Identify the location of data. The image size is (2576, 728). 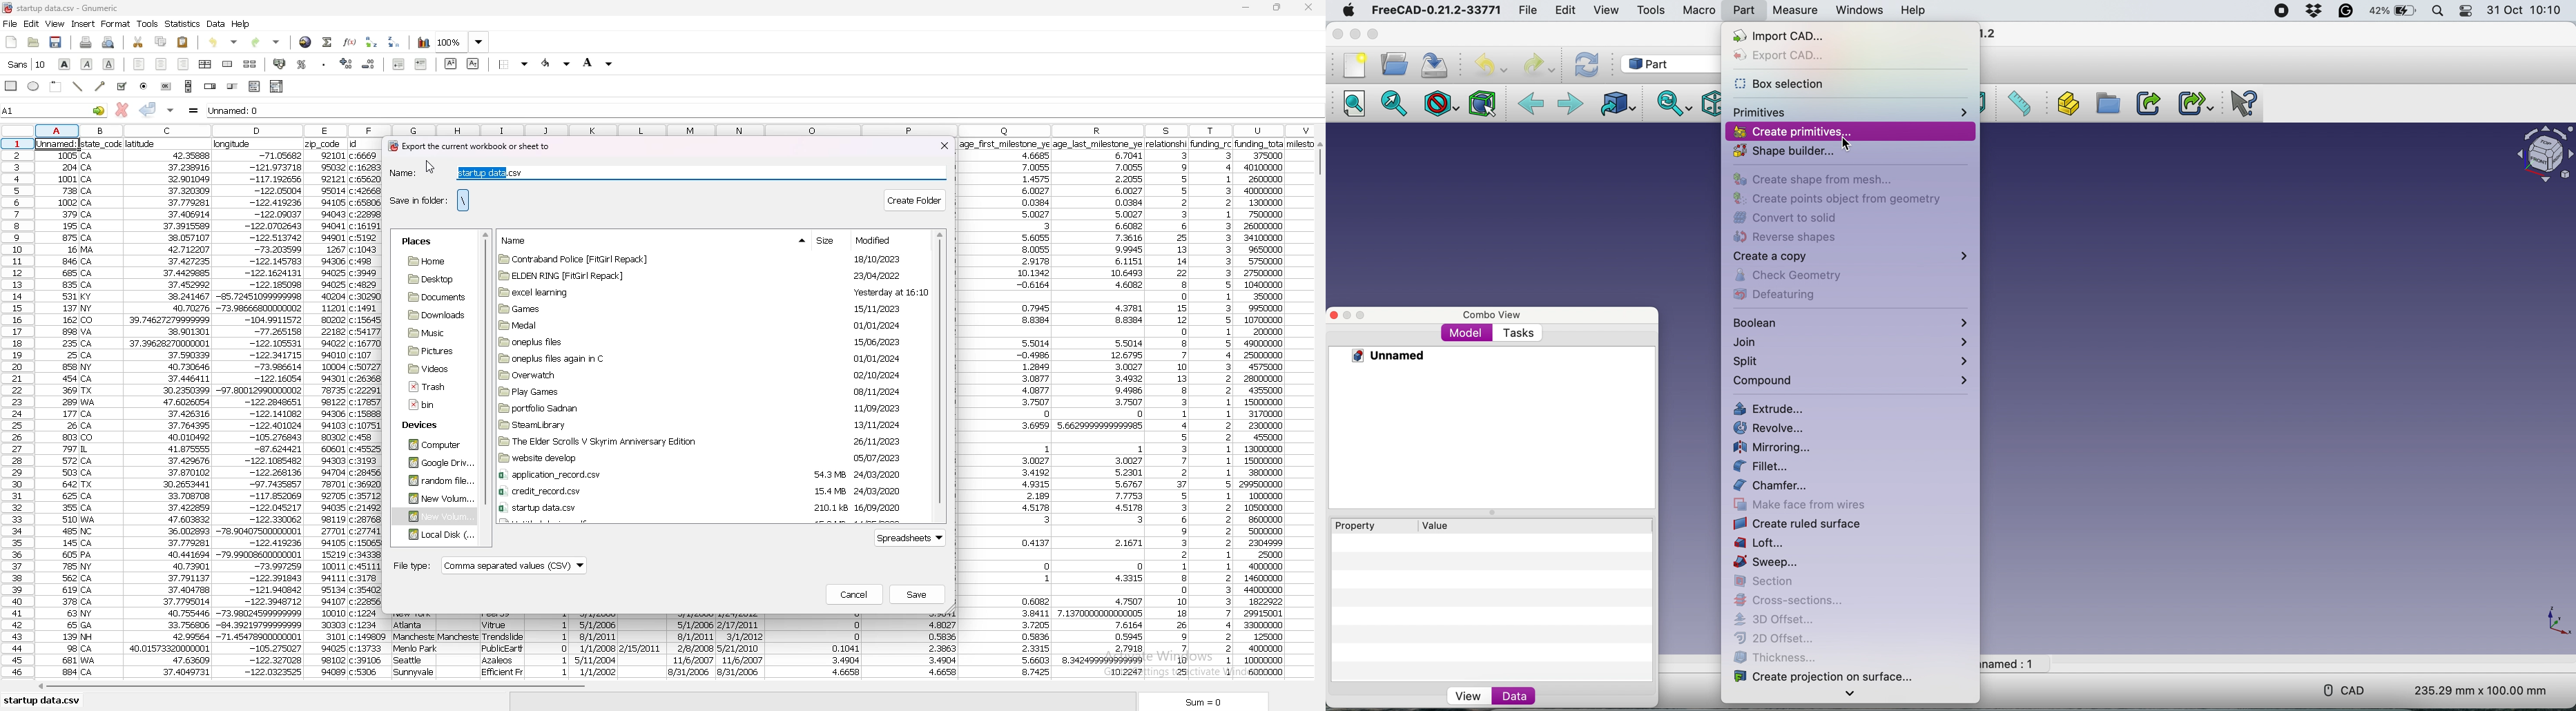
(1212, 407).